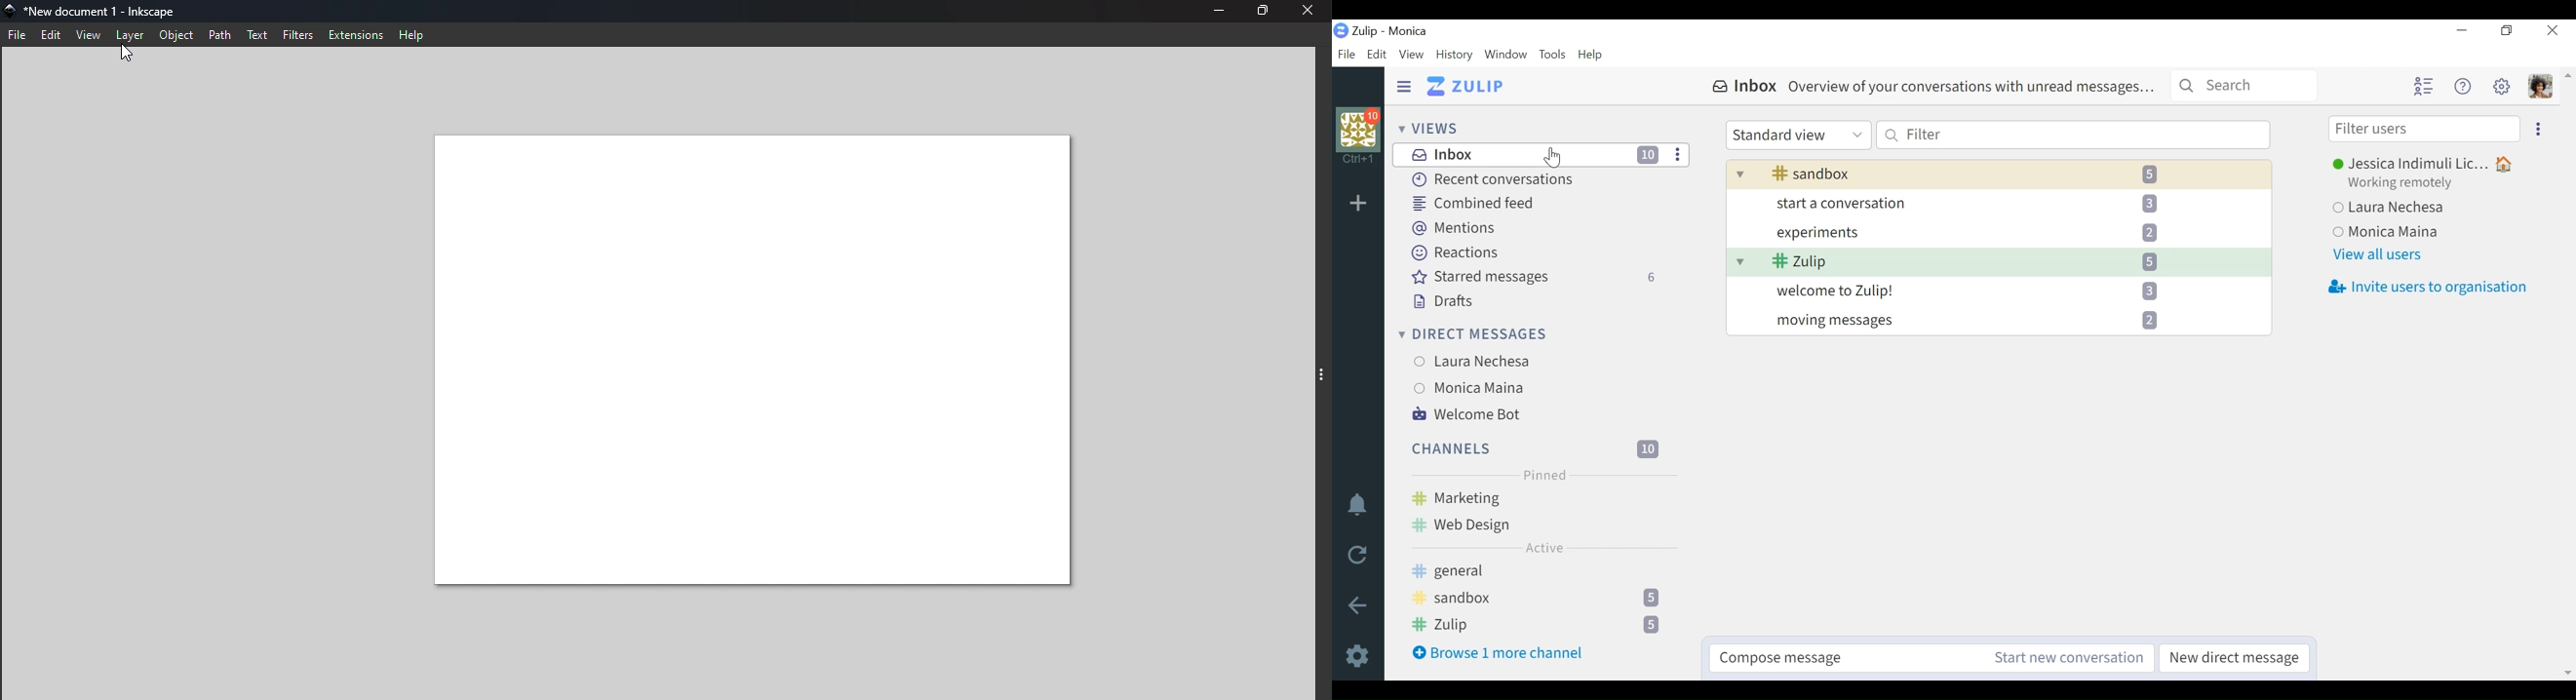  I want to click on File name, so click(101, 11).